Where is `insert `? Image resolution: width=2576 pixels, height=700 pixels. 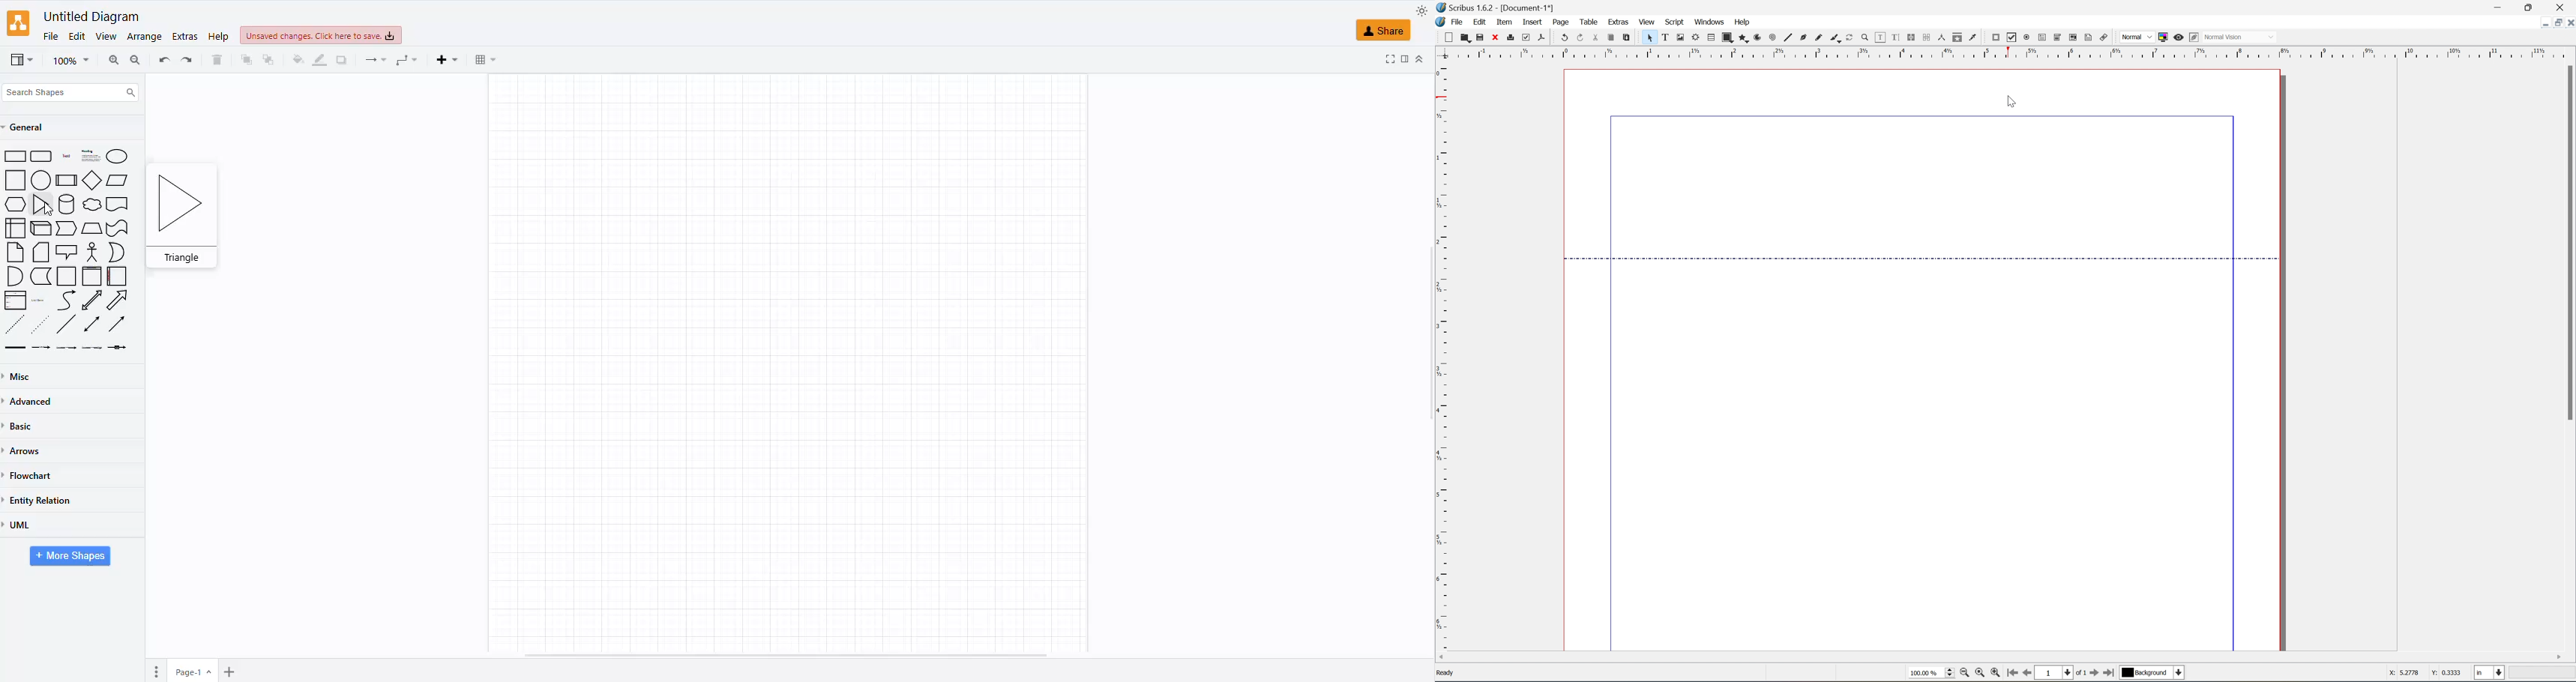 insert  is located at coordinates (445, 61).